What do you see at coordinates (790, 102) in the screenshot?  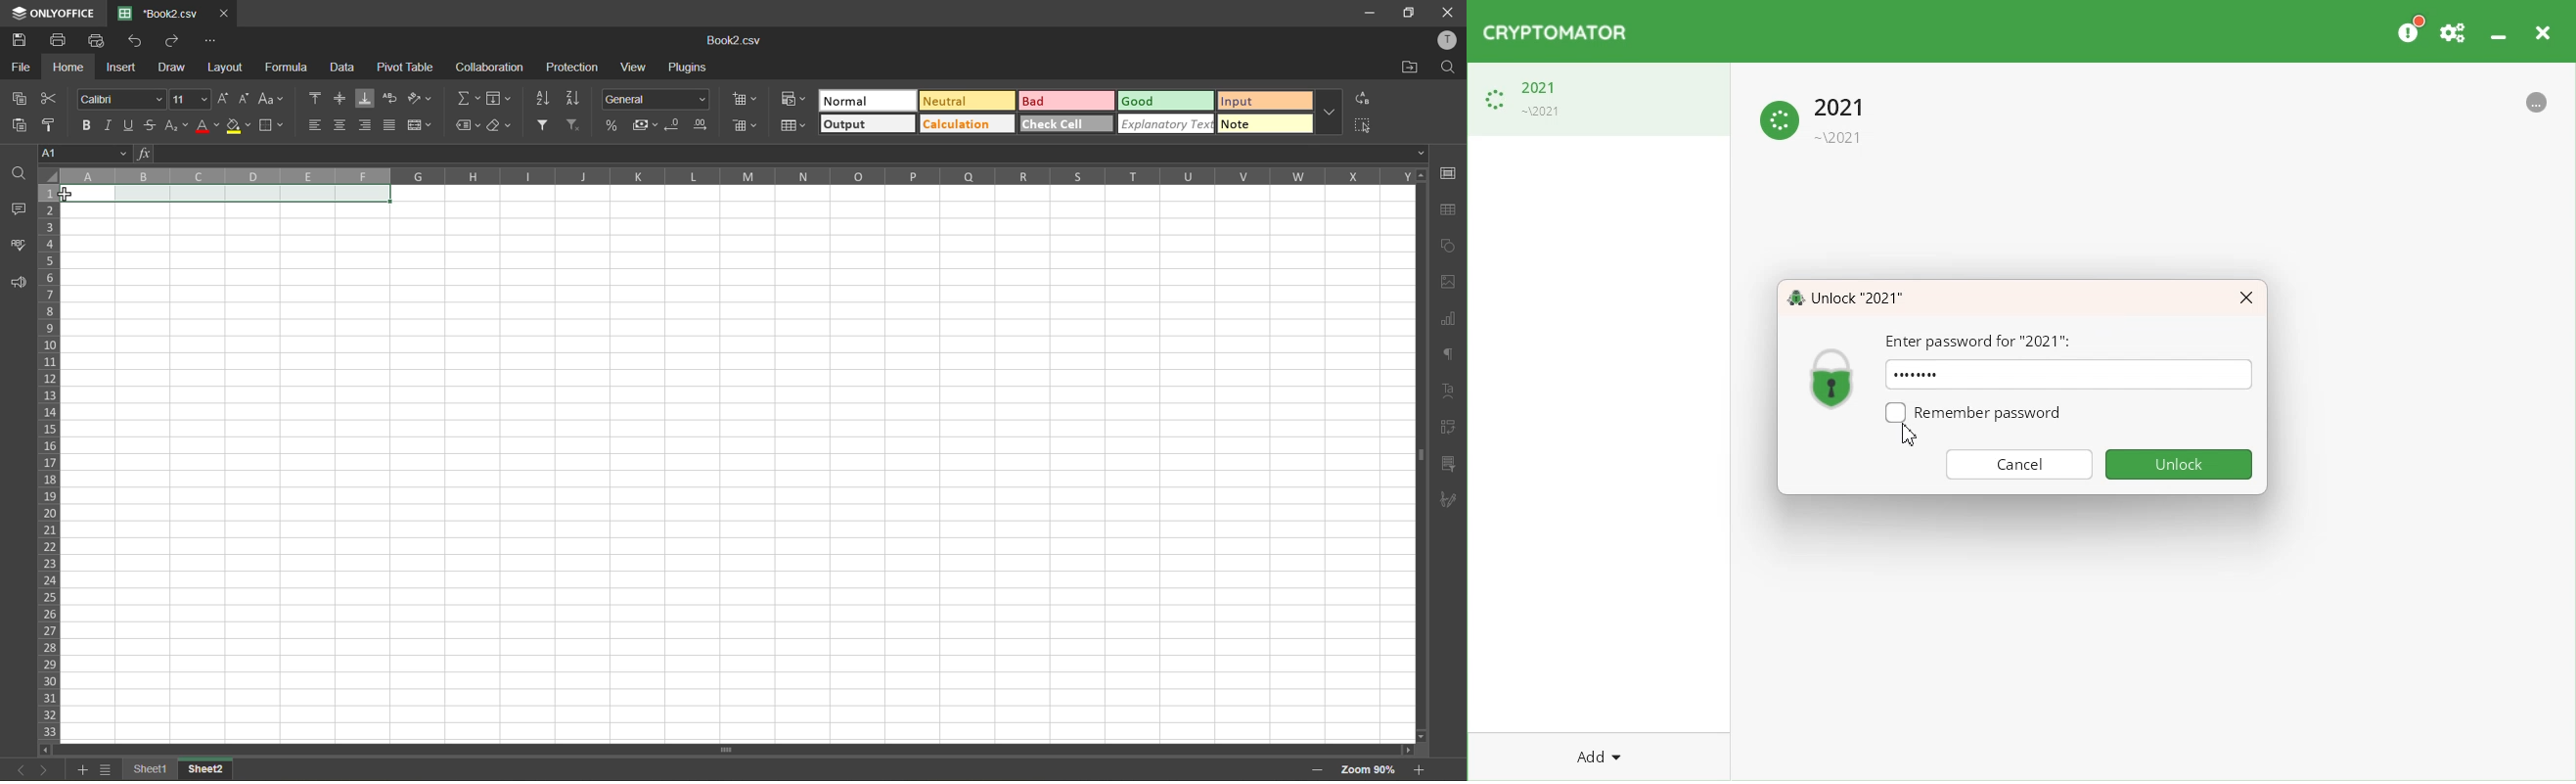 I see `conditional formatting` at bounding box center [790, 102].